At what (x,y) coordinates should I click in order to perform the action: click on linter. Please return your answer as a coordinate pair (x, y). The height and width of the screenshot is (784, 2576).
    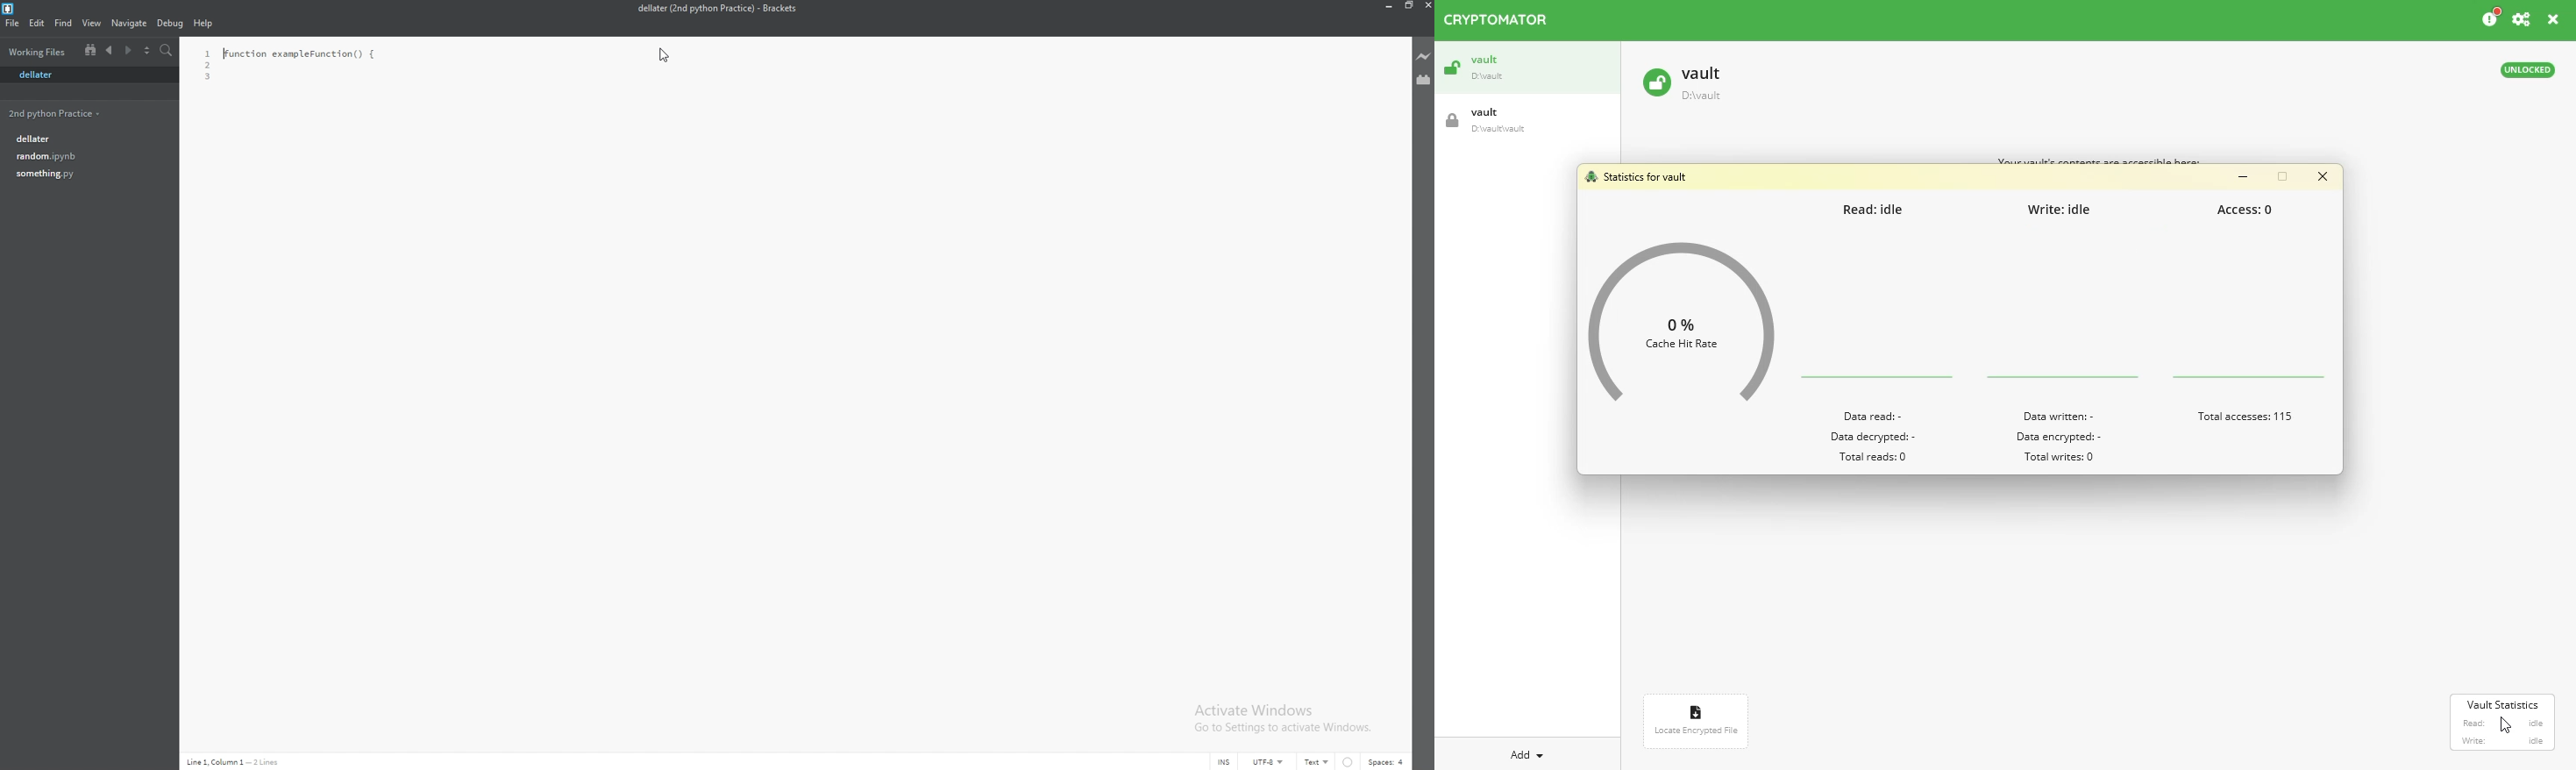
    Looking at the image, I should click on (1348, 762).